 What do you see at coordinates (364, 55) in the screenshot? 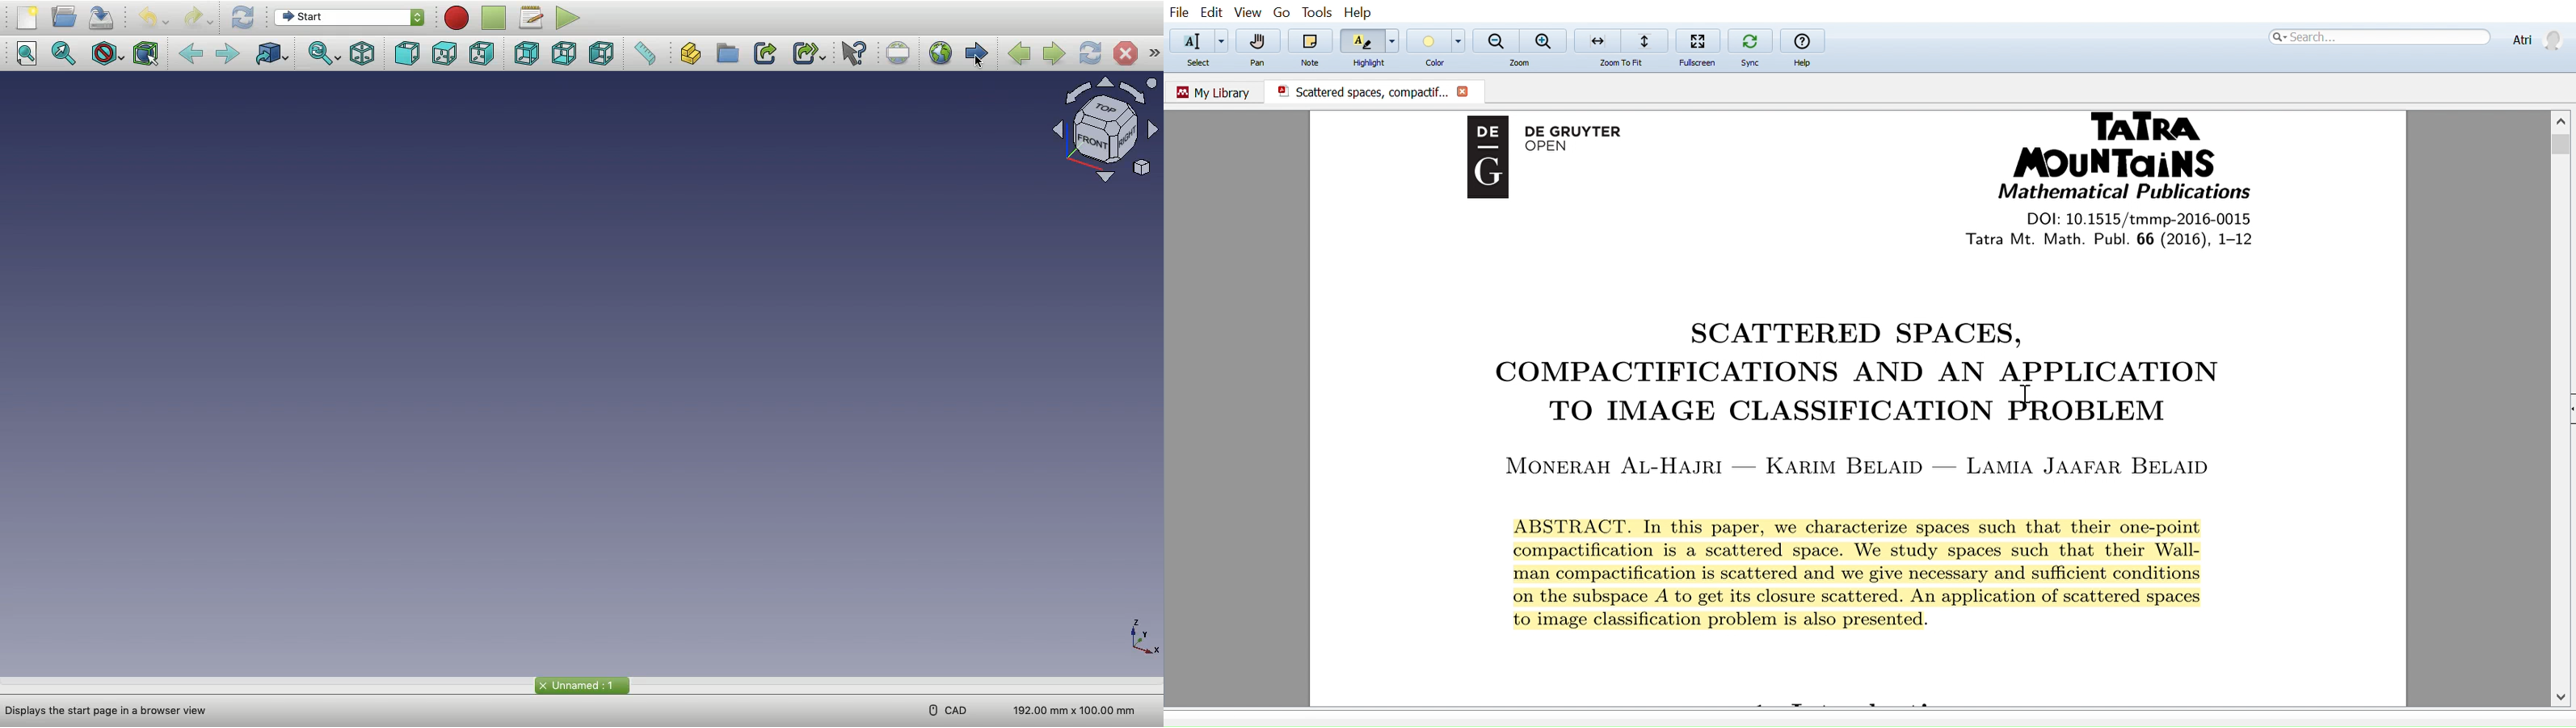
I see `Isometric` at bounding box center [364, 55].